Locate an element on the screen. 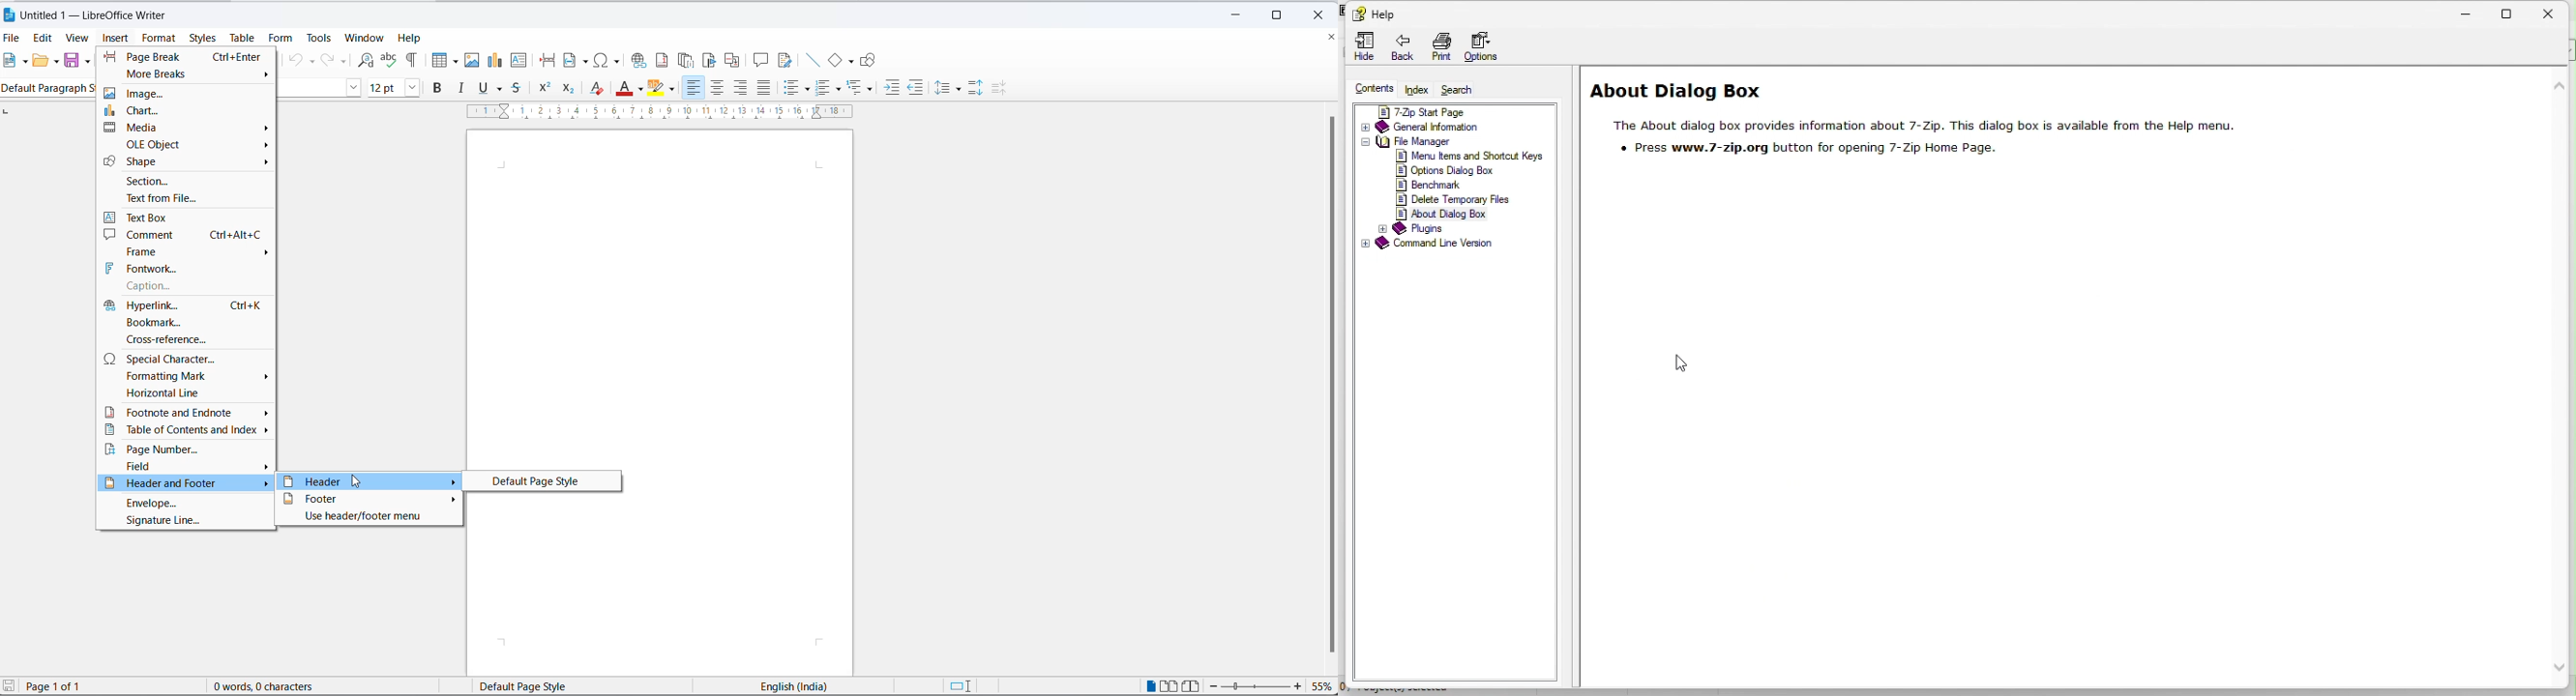  § SE —
Bama is located at coordinates (1428, 111).